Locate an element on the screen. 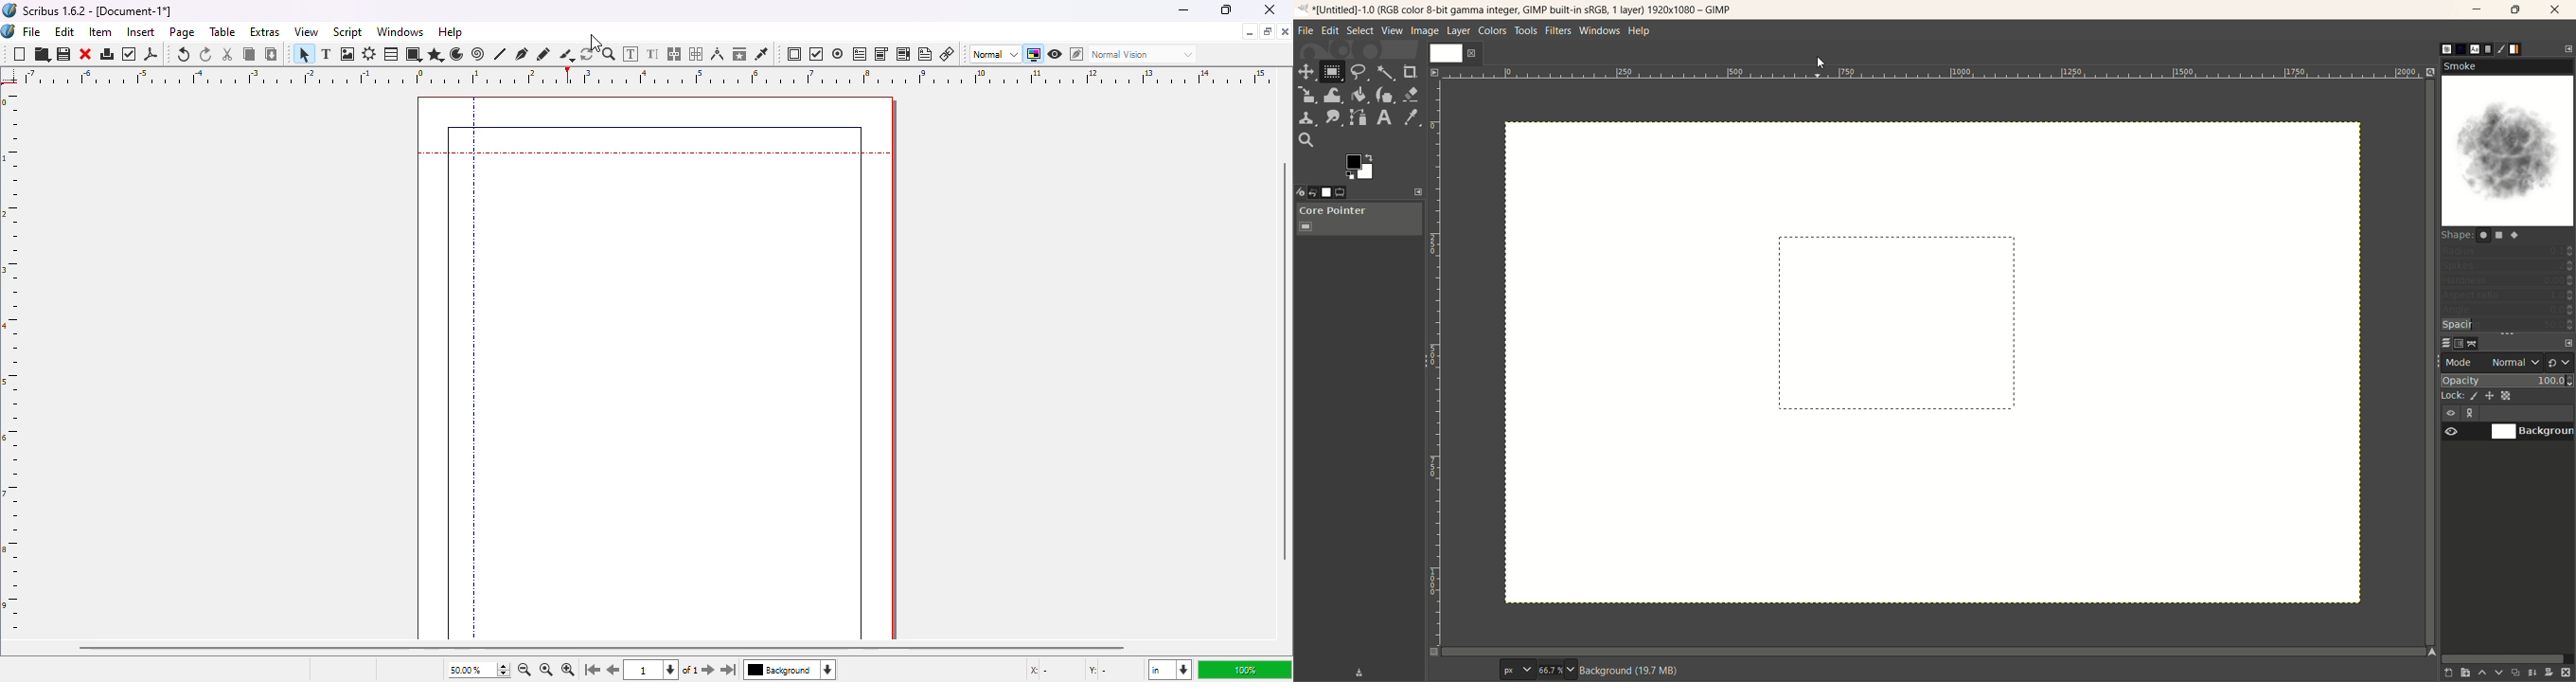  hardness is located at coordinates (2507, 281).